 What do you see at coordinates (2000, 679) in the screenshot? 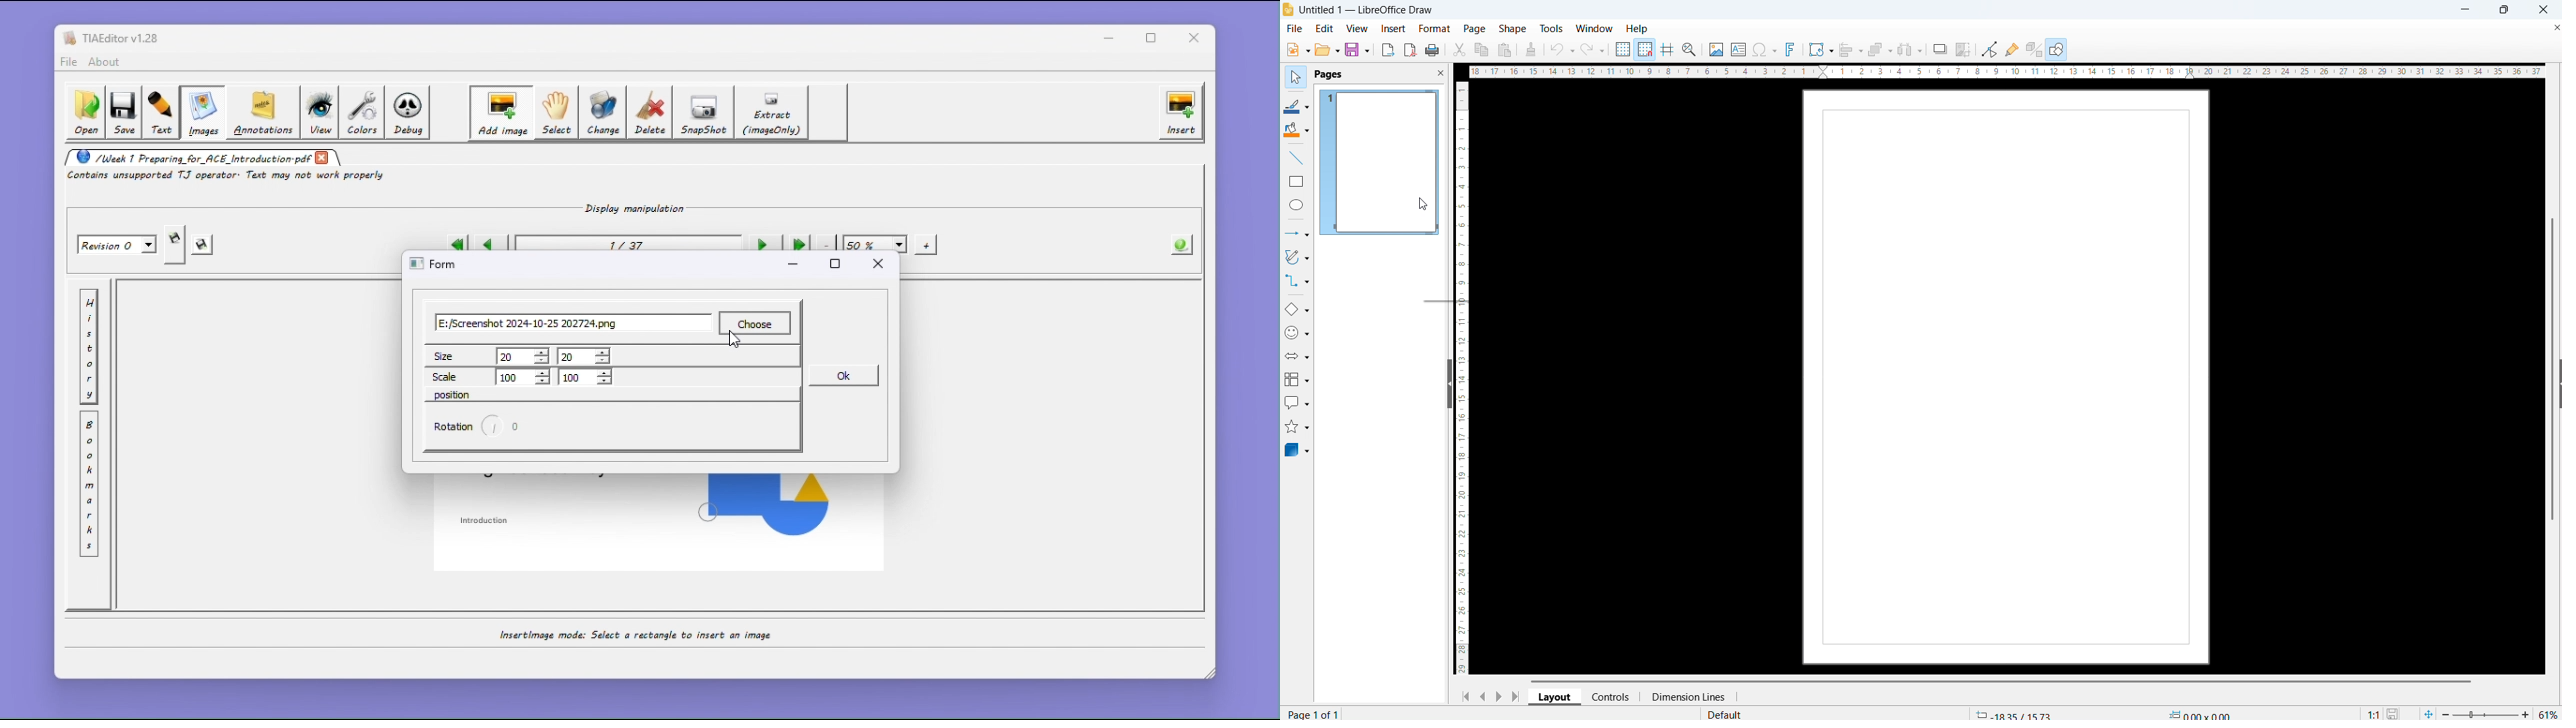
I see `Horizontal scroll bar ` at bounding box center [2000, 679].